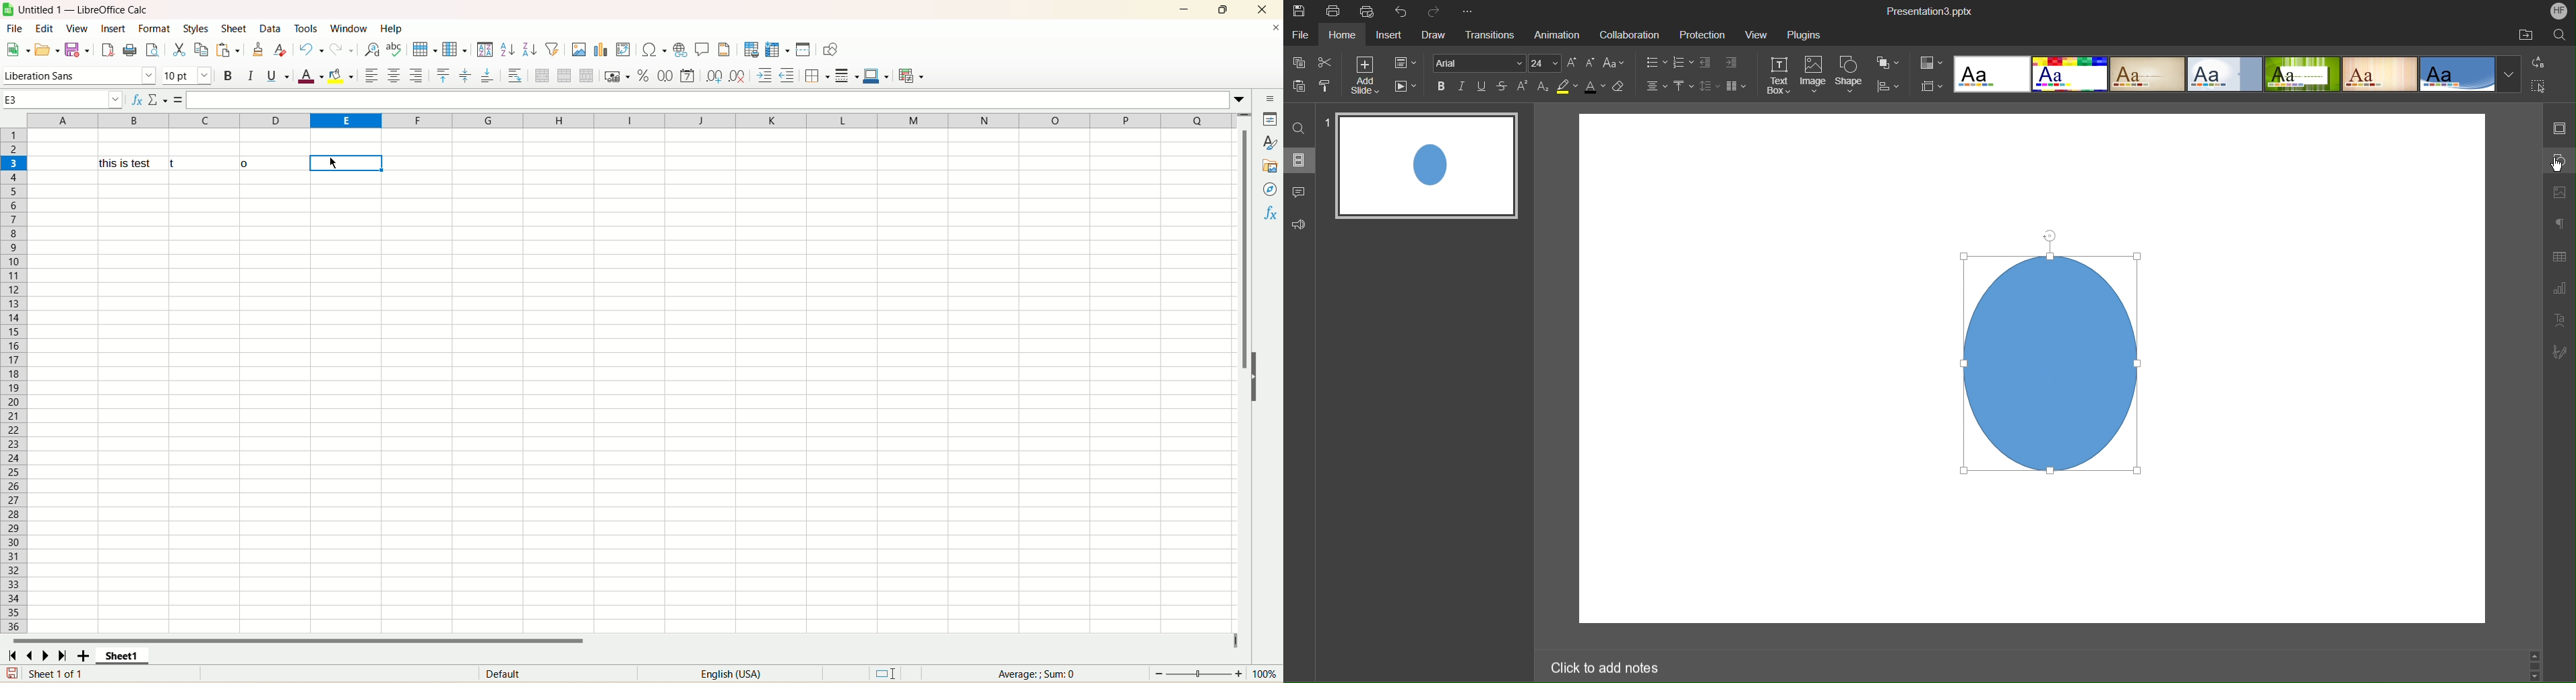  I want to click on Alignment, so click(1653, 88).